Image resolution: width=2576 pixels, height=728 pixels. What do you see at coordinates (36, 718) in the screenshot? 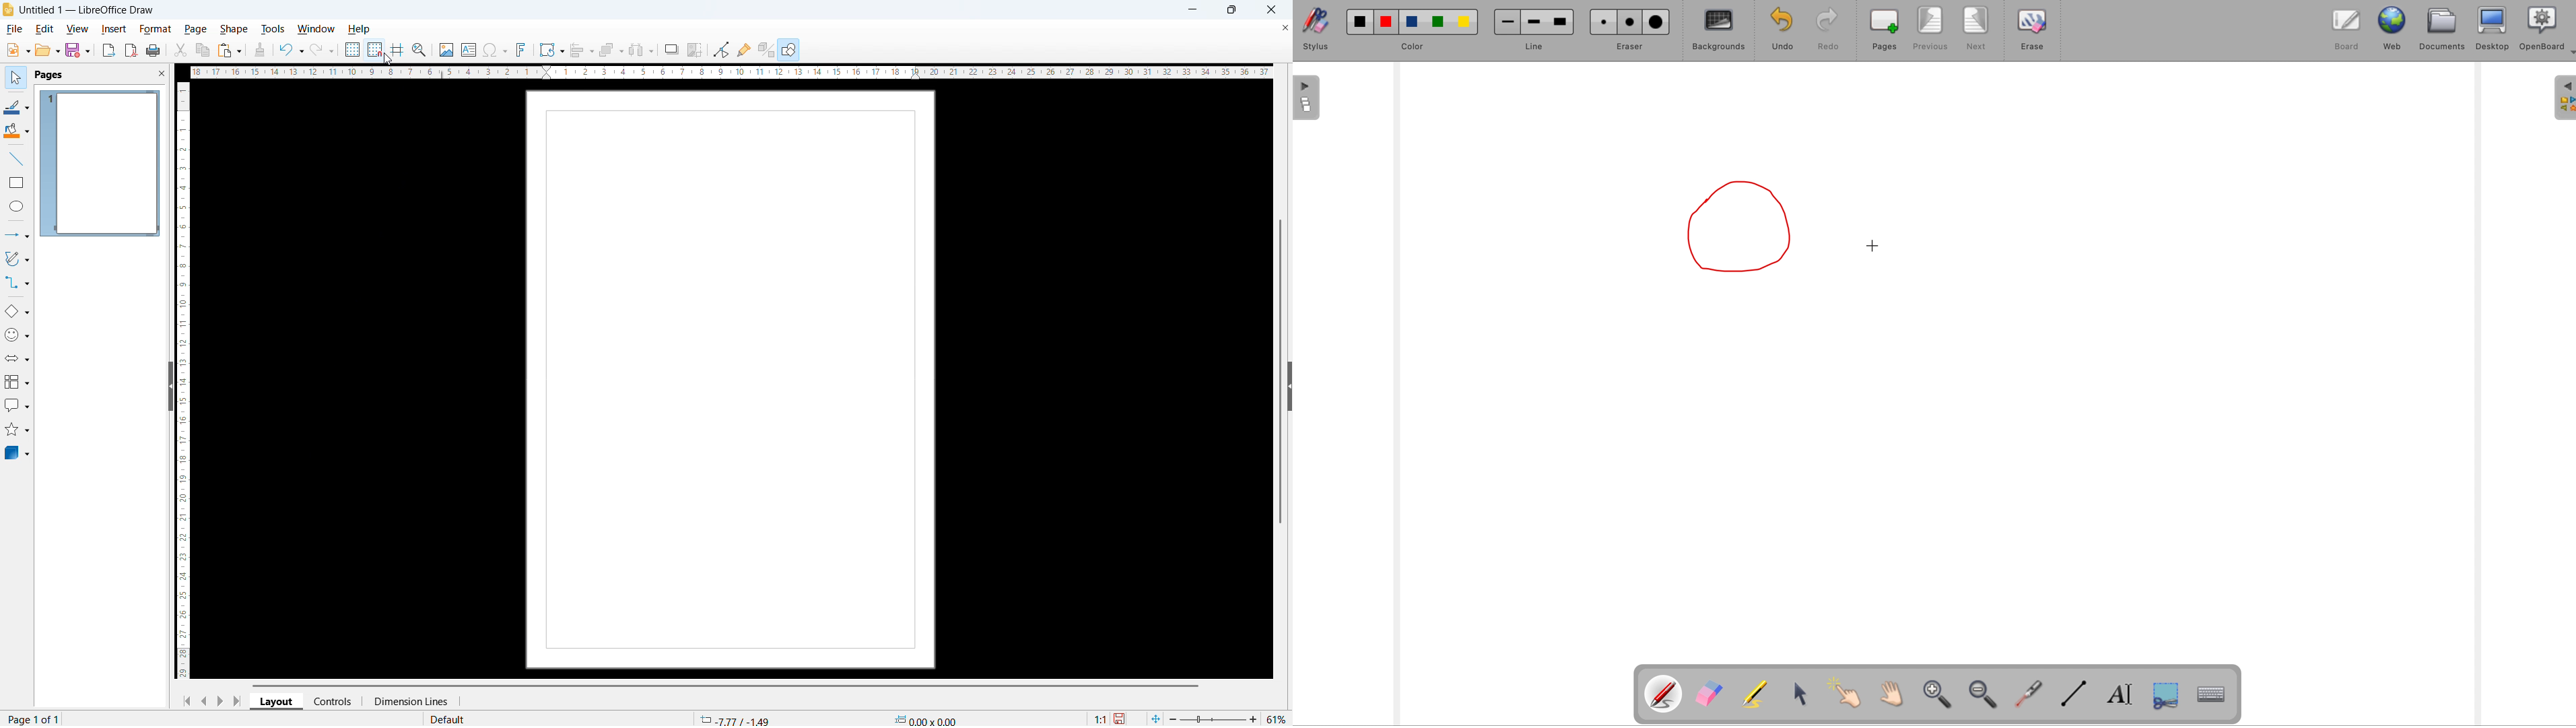
I see `page number` at bounding box center [36, 718].